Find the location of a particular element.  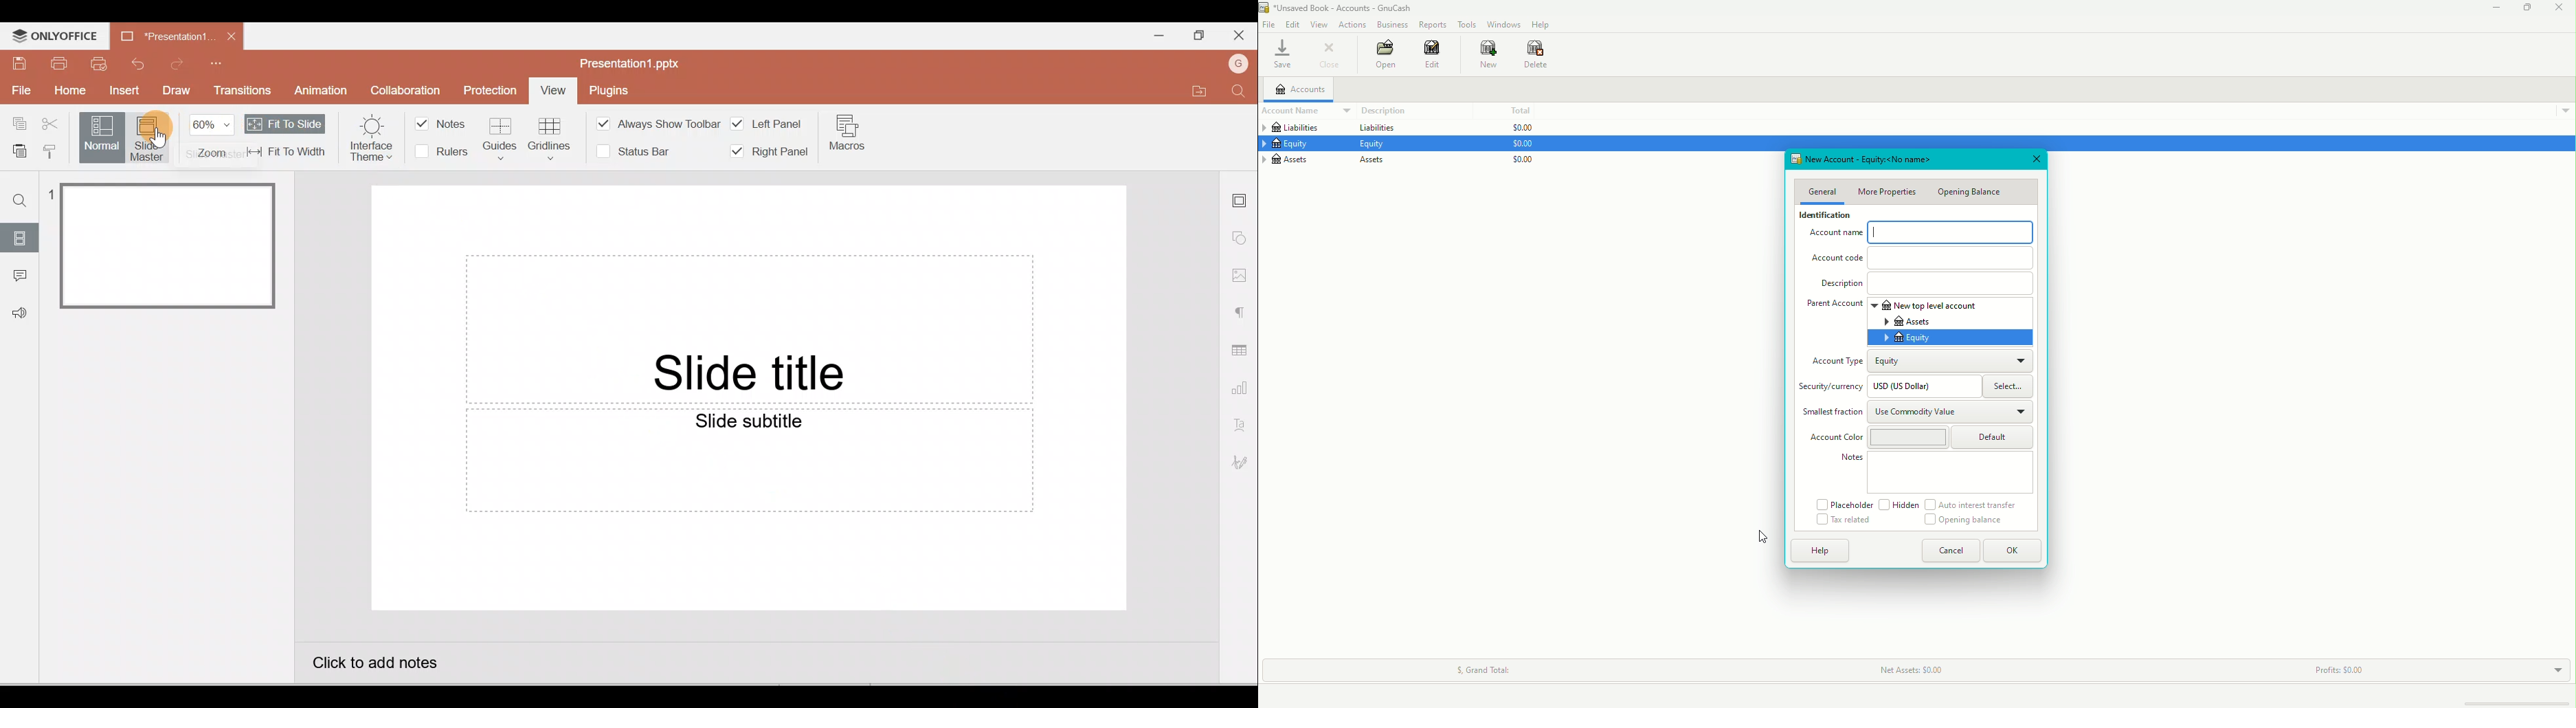

Business is located at coordinates (1391, 23).